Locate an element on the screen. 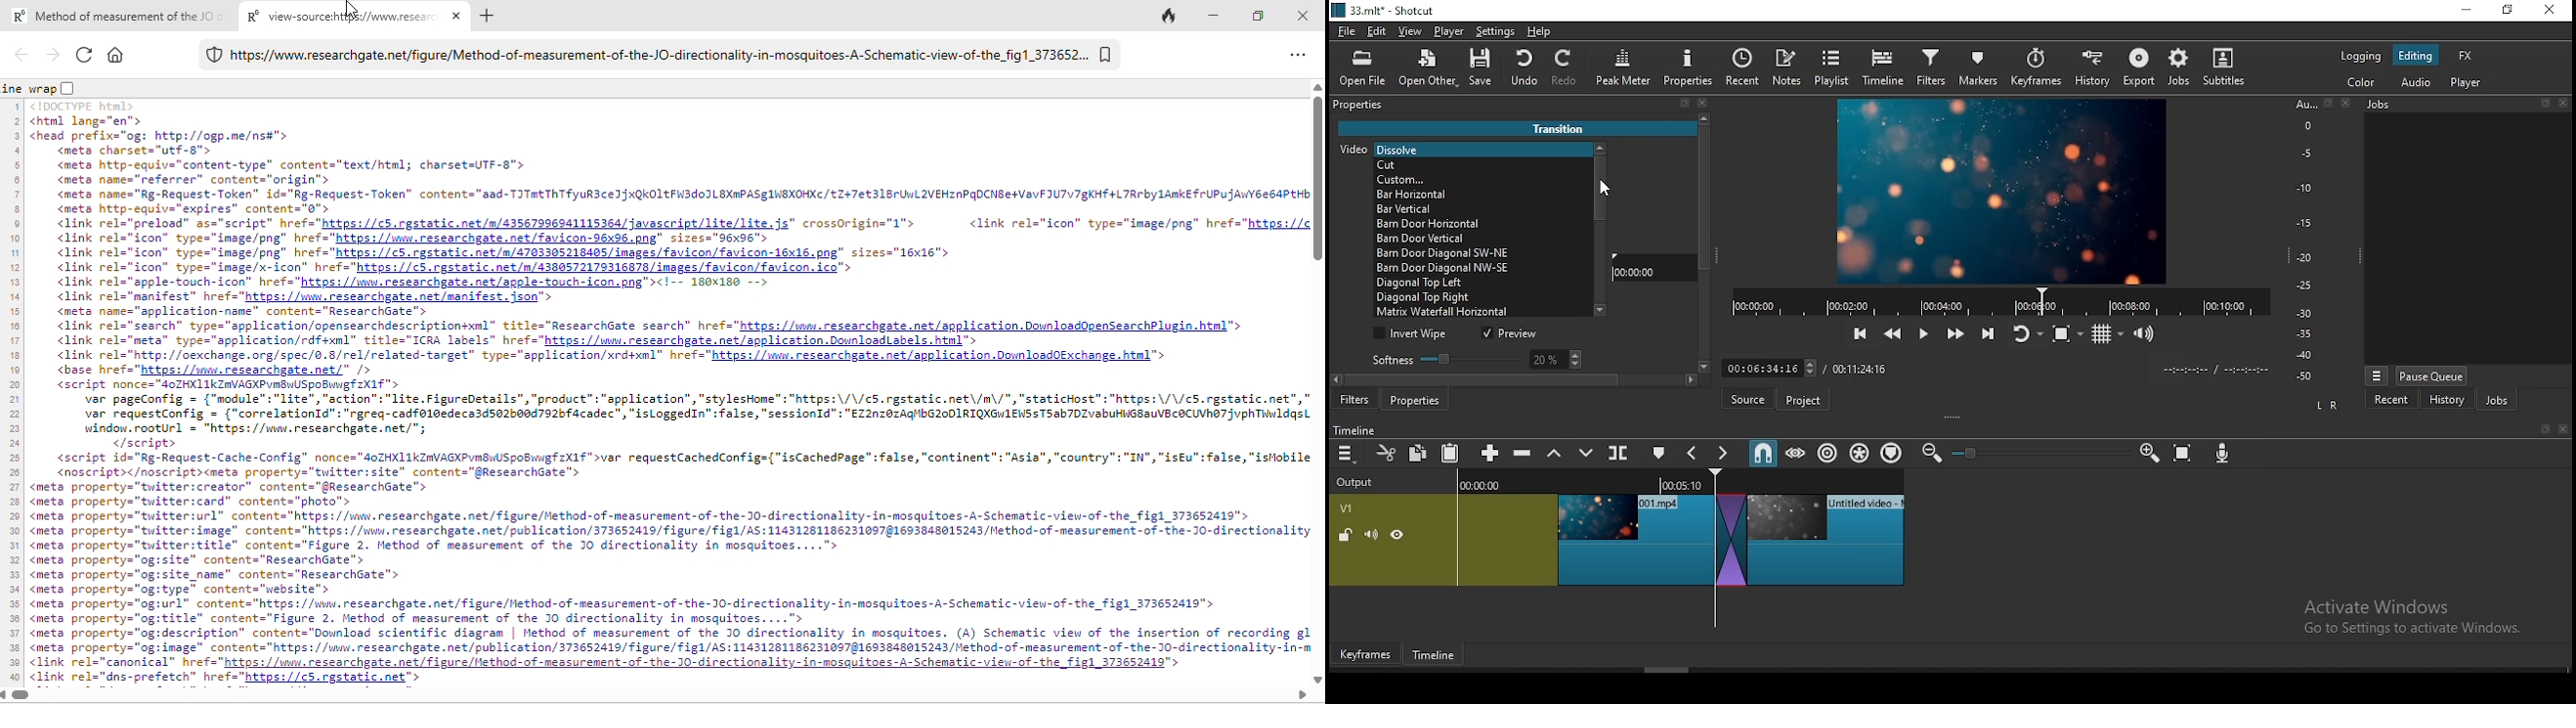 The height and width of the screenshot is (728, 2576). append is located at coordinates (1491, 454).